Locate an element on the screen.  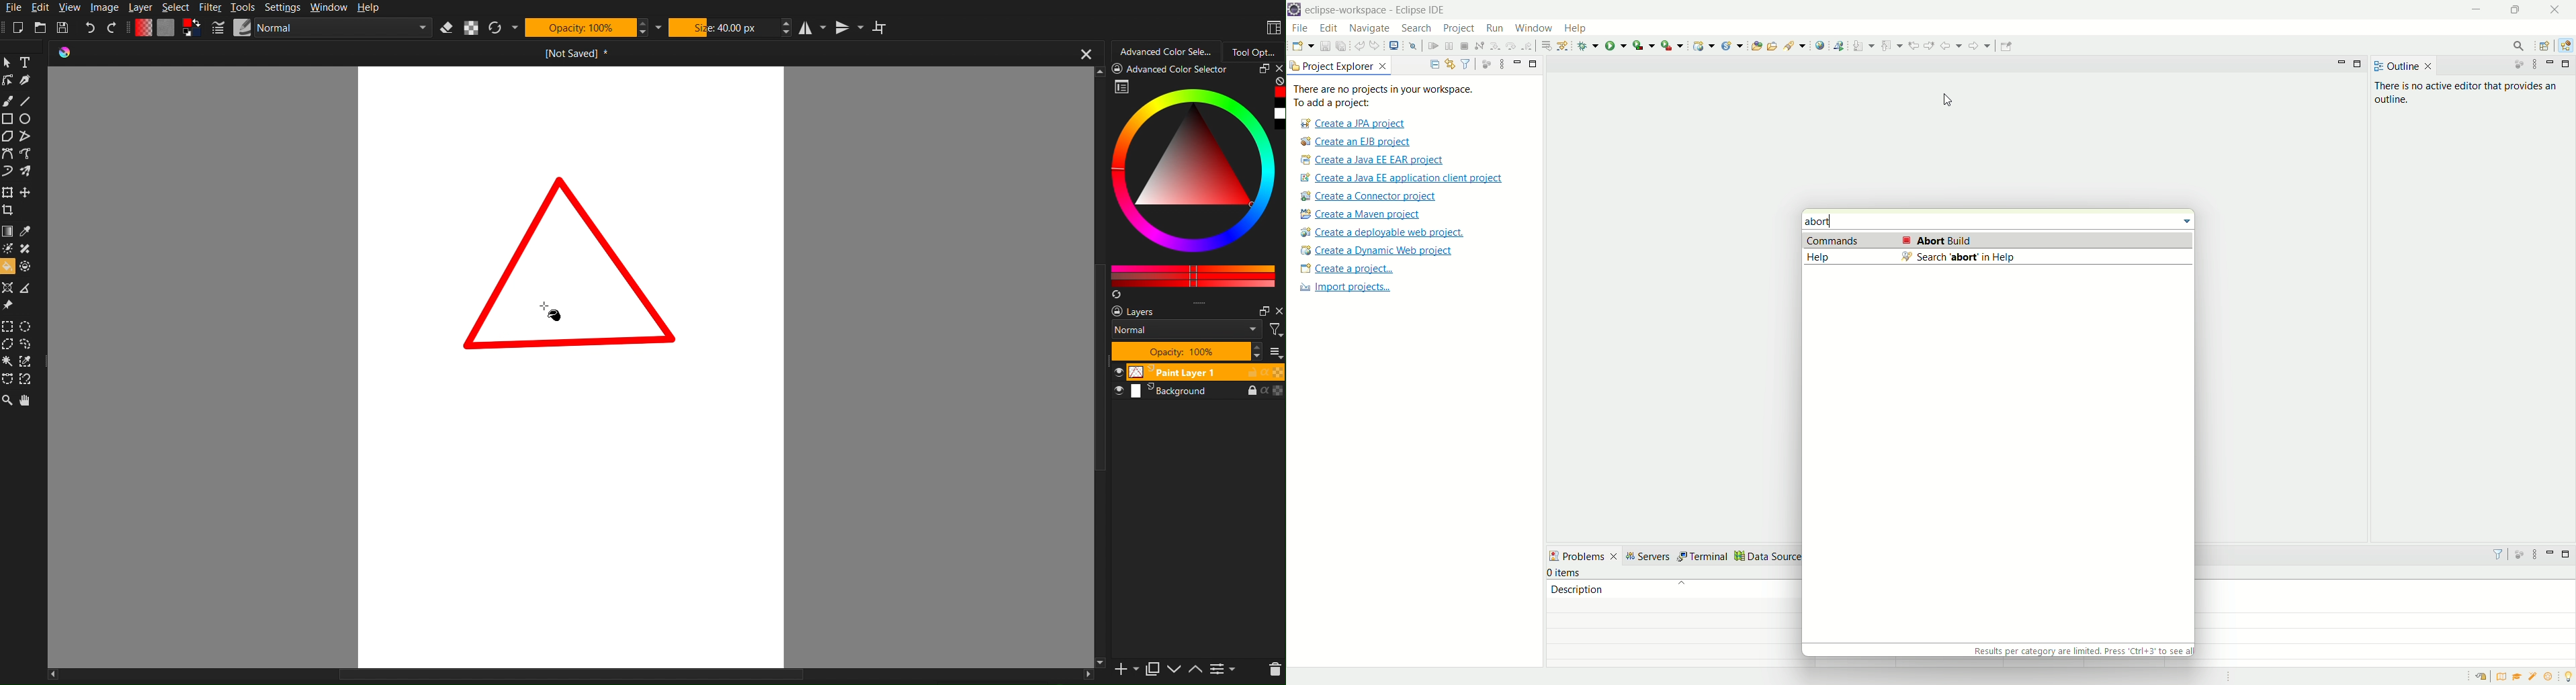
Size: 40 px is located at coordinates (722, 27).